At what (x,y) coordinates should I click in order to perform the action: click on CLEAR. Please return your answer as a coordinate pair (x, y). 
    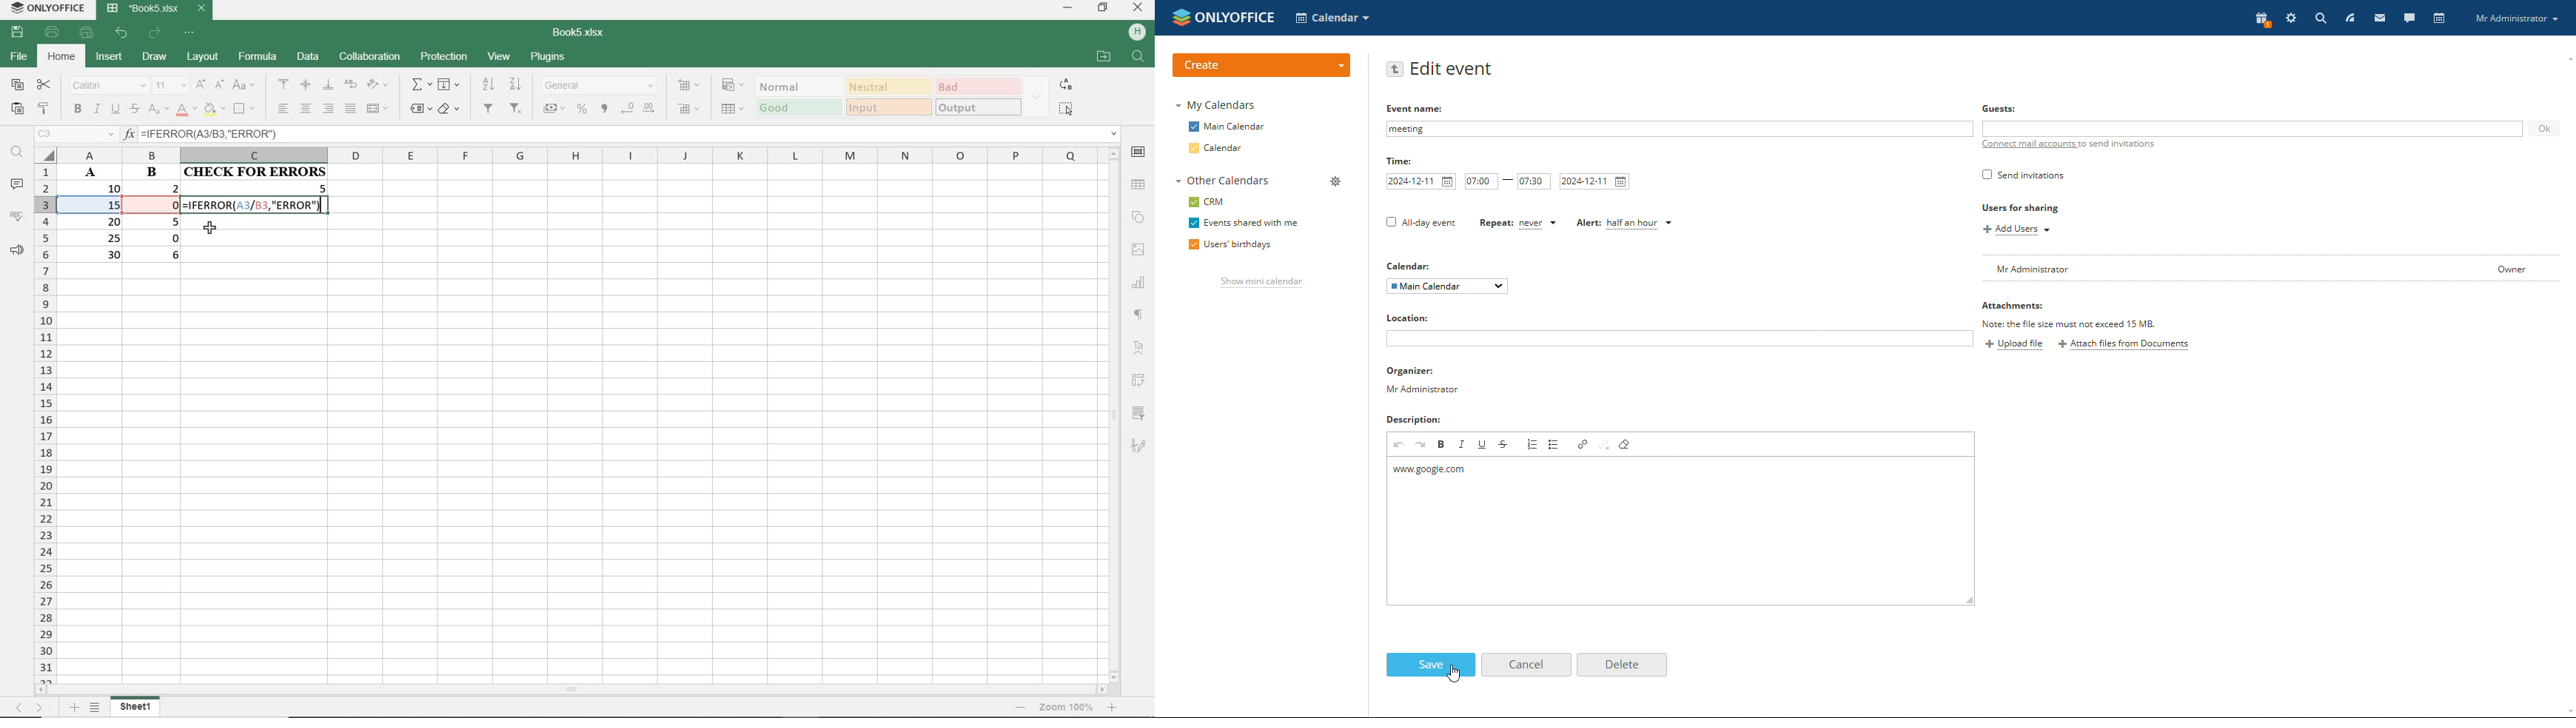
    Looking at the image, I should click on (450, 108).